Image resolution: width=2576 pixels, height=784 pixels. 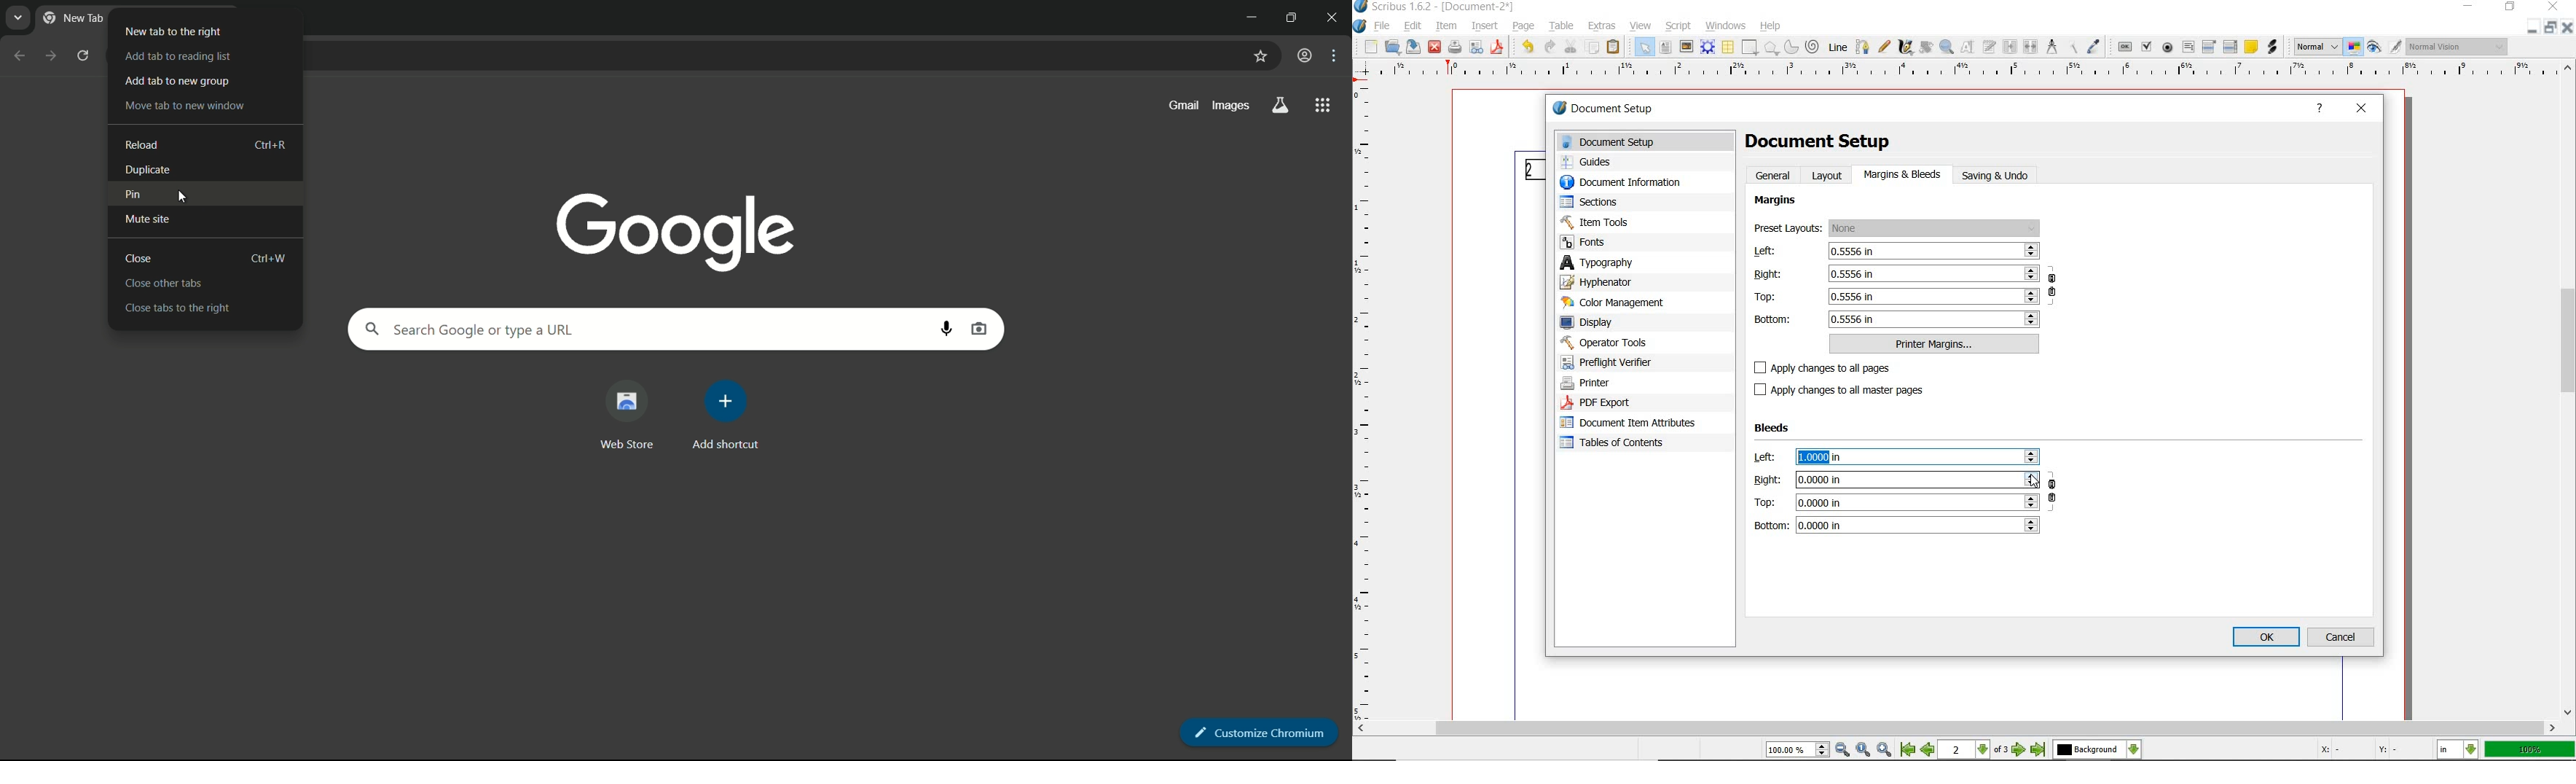 What do you see at coordinates (2466, 7) in the screenshot?
I see `minimize` at bounding box center [2466, 7].